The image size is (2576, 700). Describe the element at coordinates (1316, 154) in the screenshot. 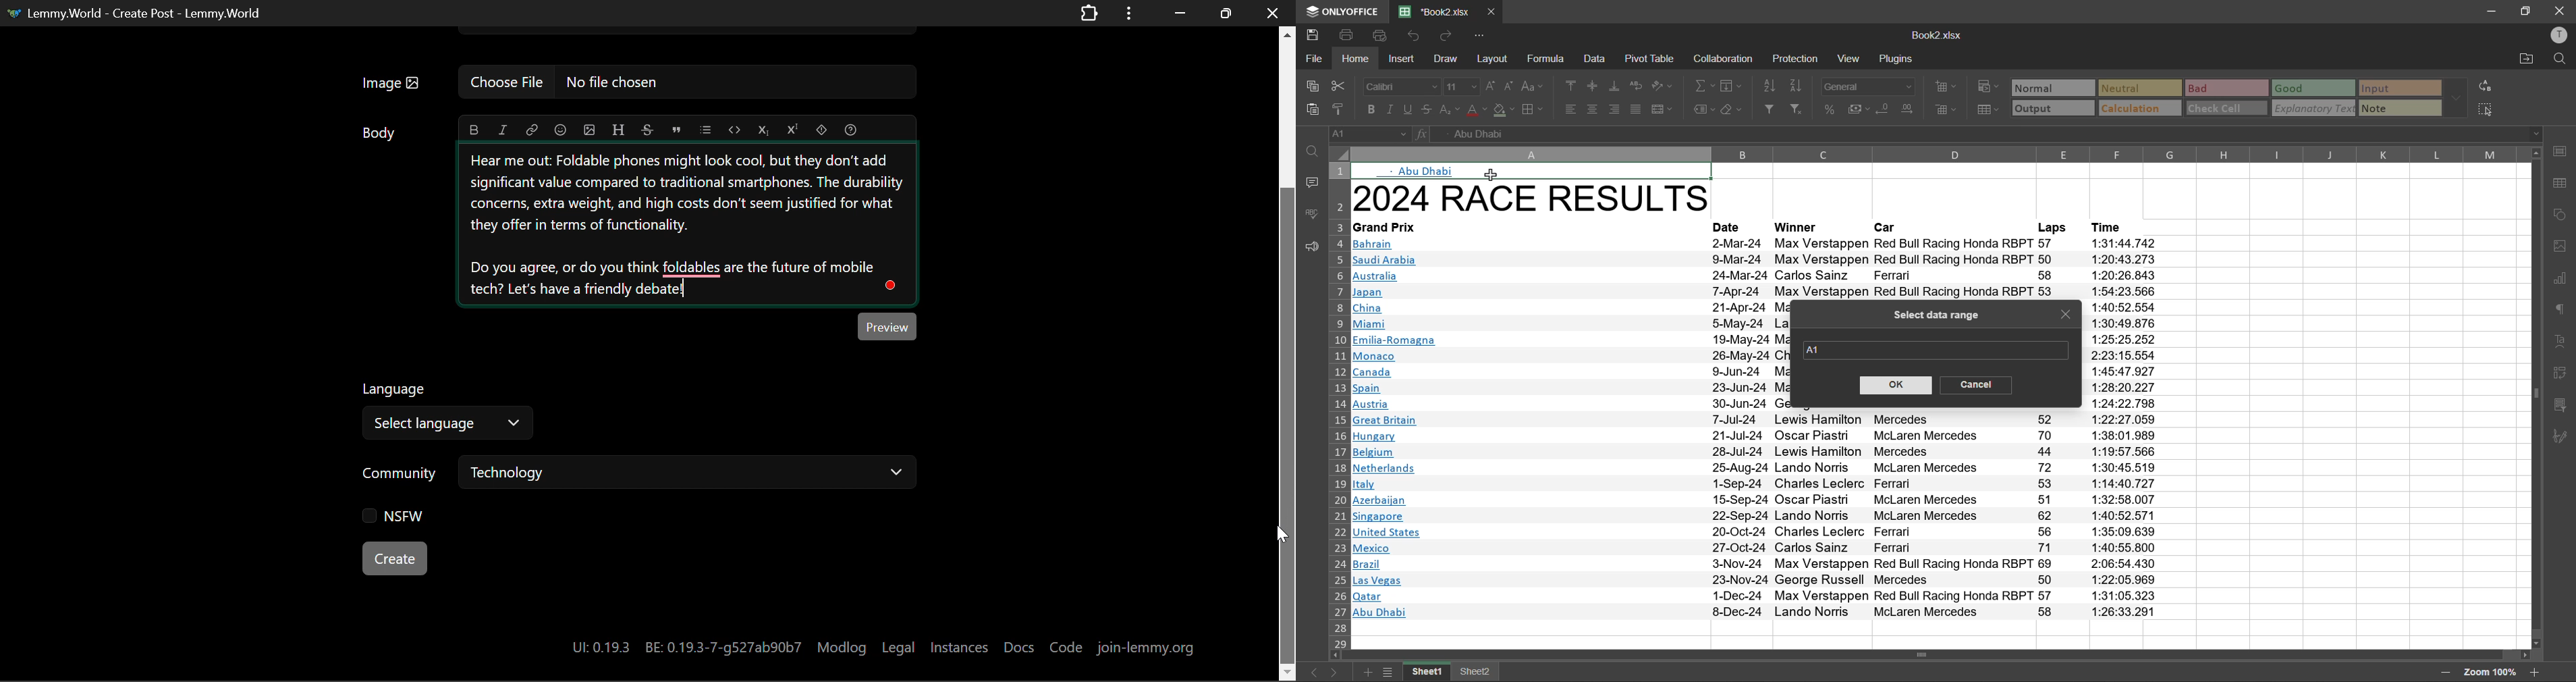

I see `find` at that location.